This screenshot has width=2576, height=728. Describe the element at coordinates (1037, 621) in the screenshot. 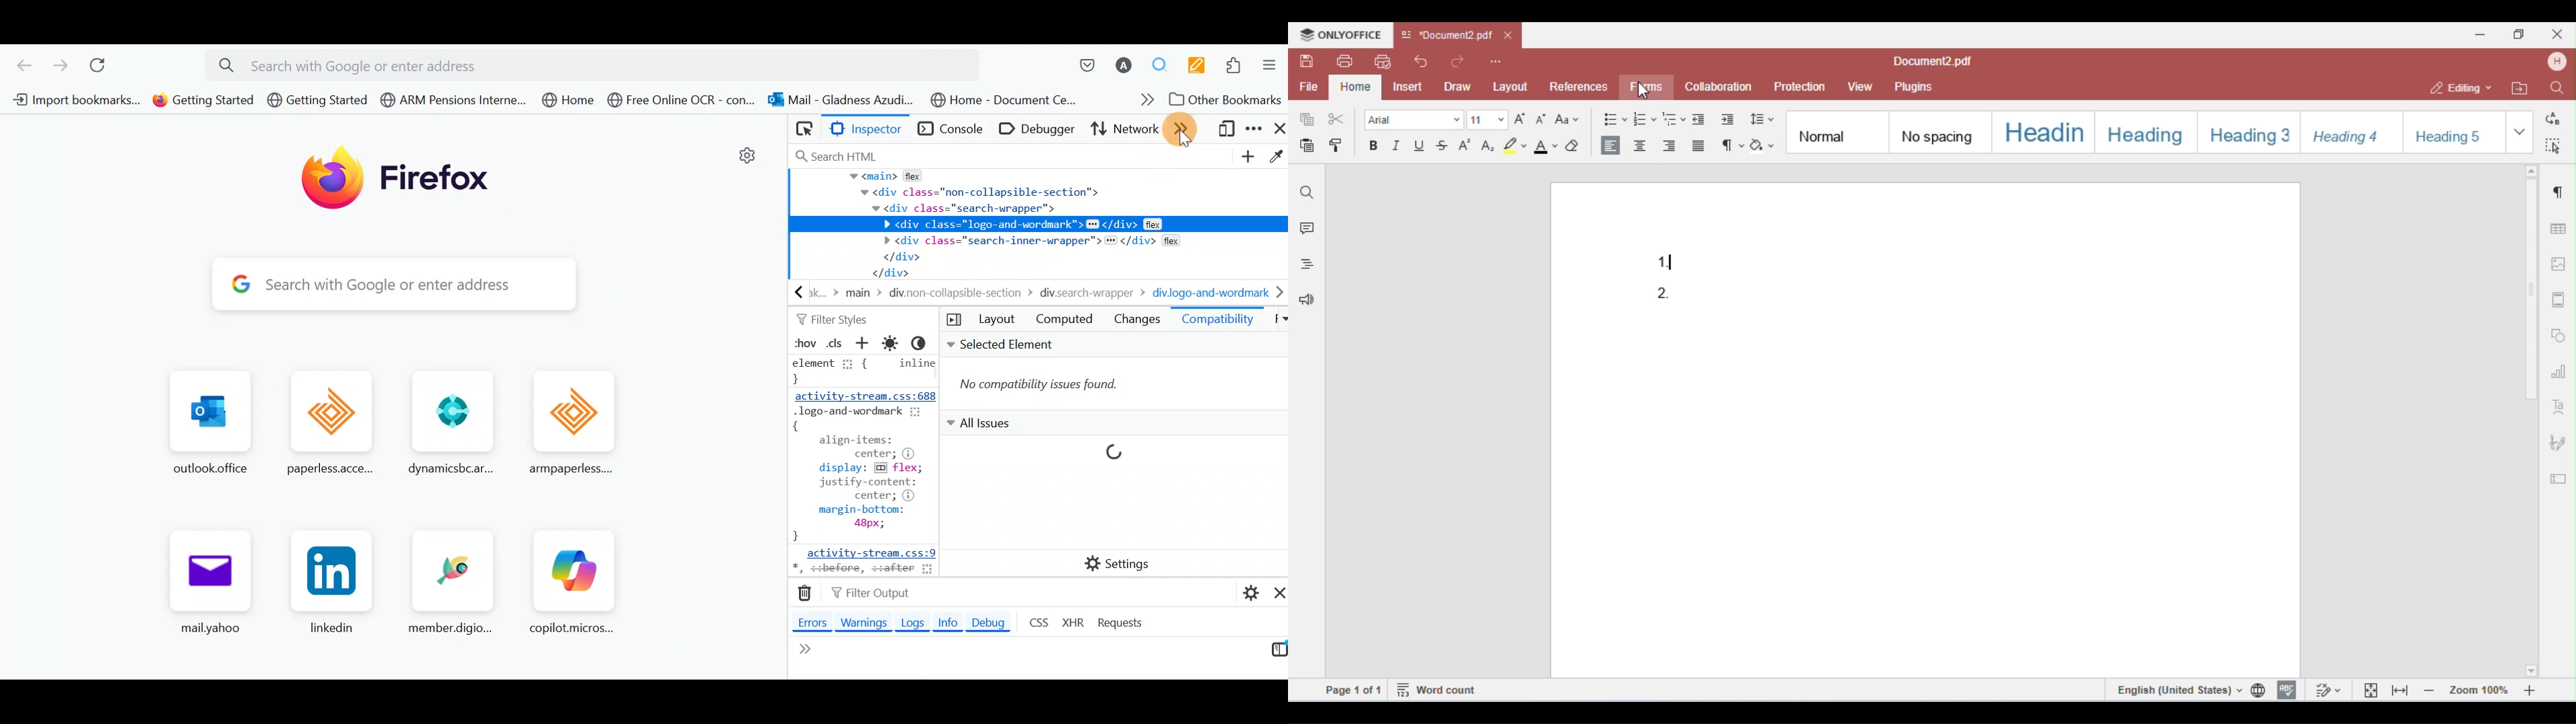

I see `CSS` at that location.